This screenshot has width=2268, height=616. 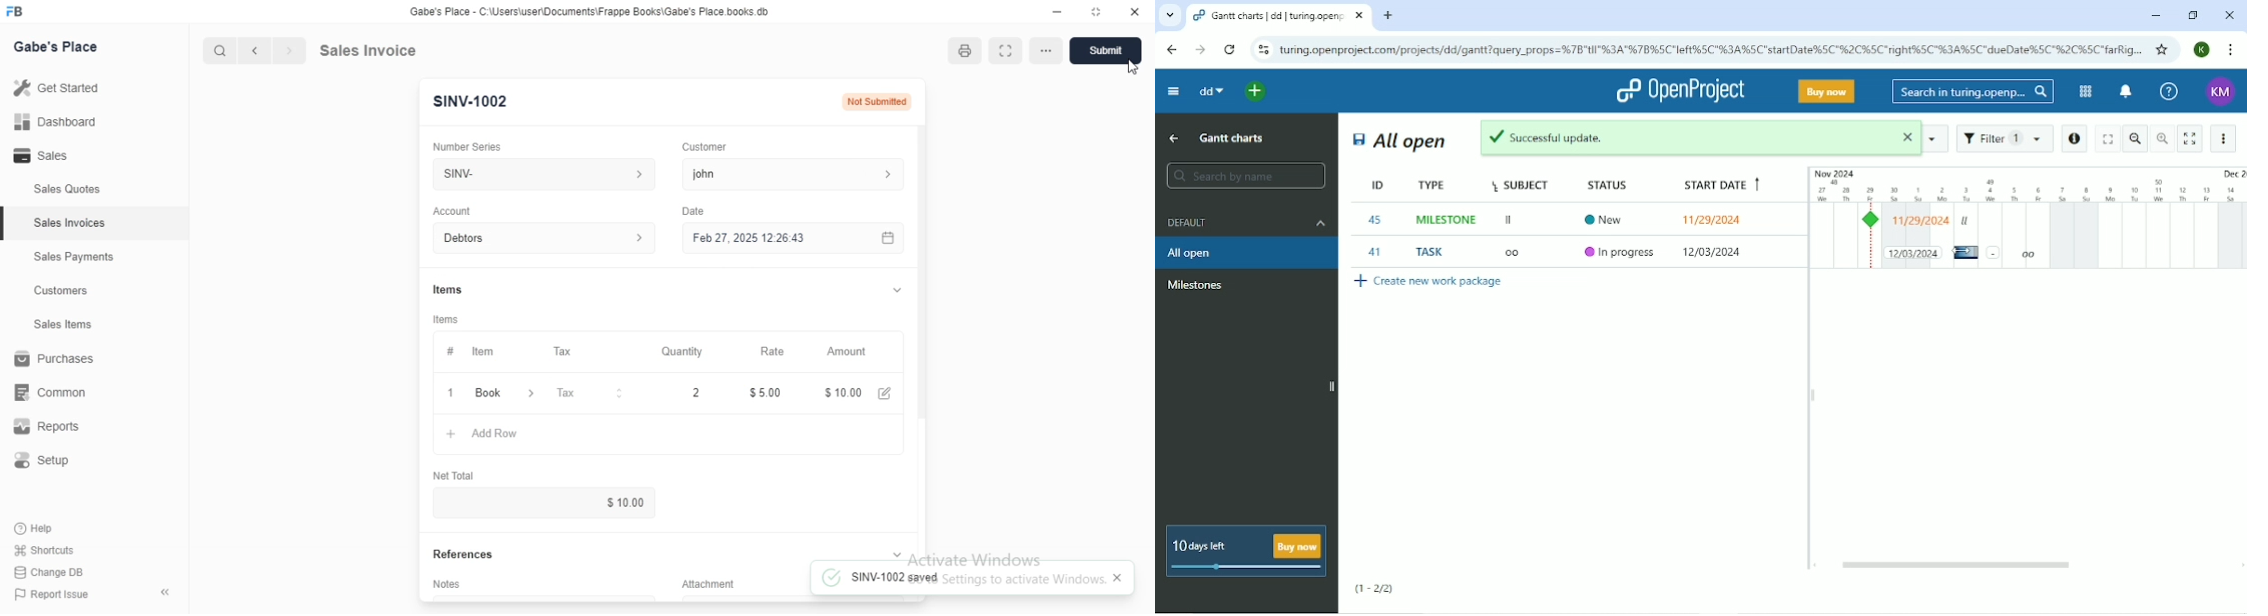 What do you see at coordinates (2231, 51) in the screenshot?
I see `Customize and control google chrome` at bounding box center [2231, 51].